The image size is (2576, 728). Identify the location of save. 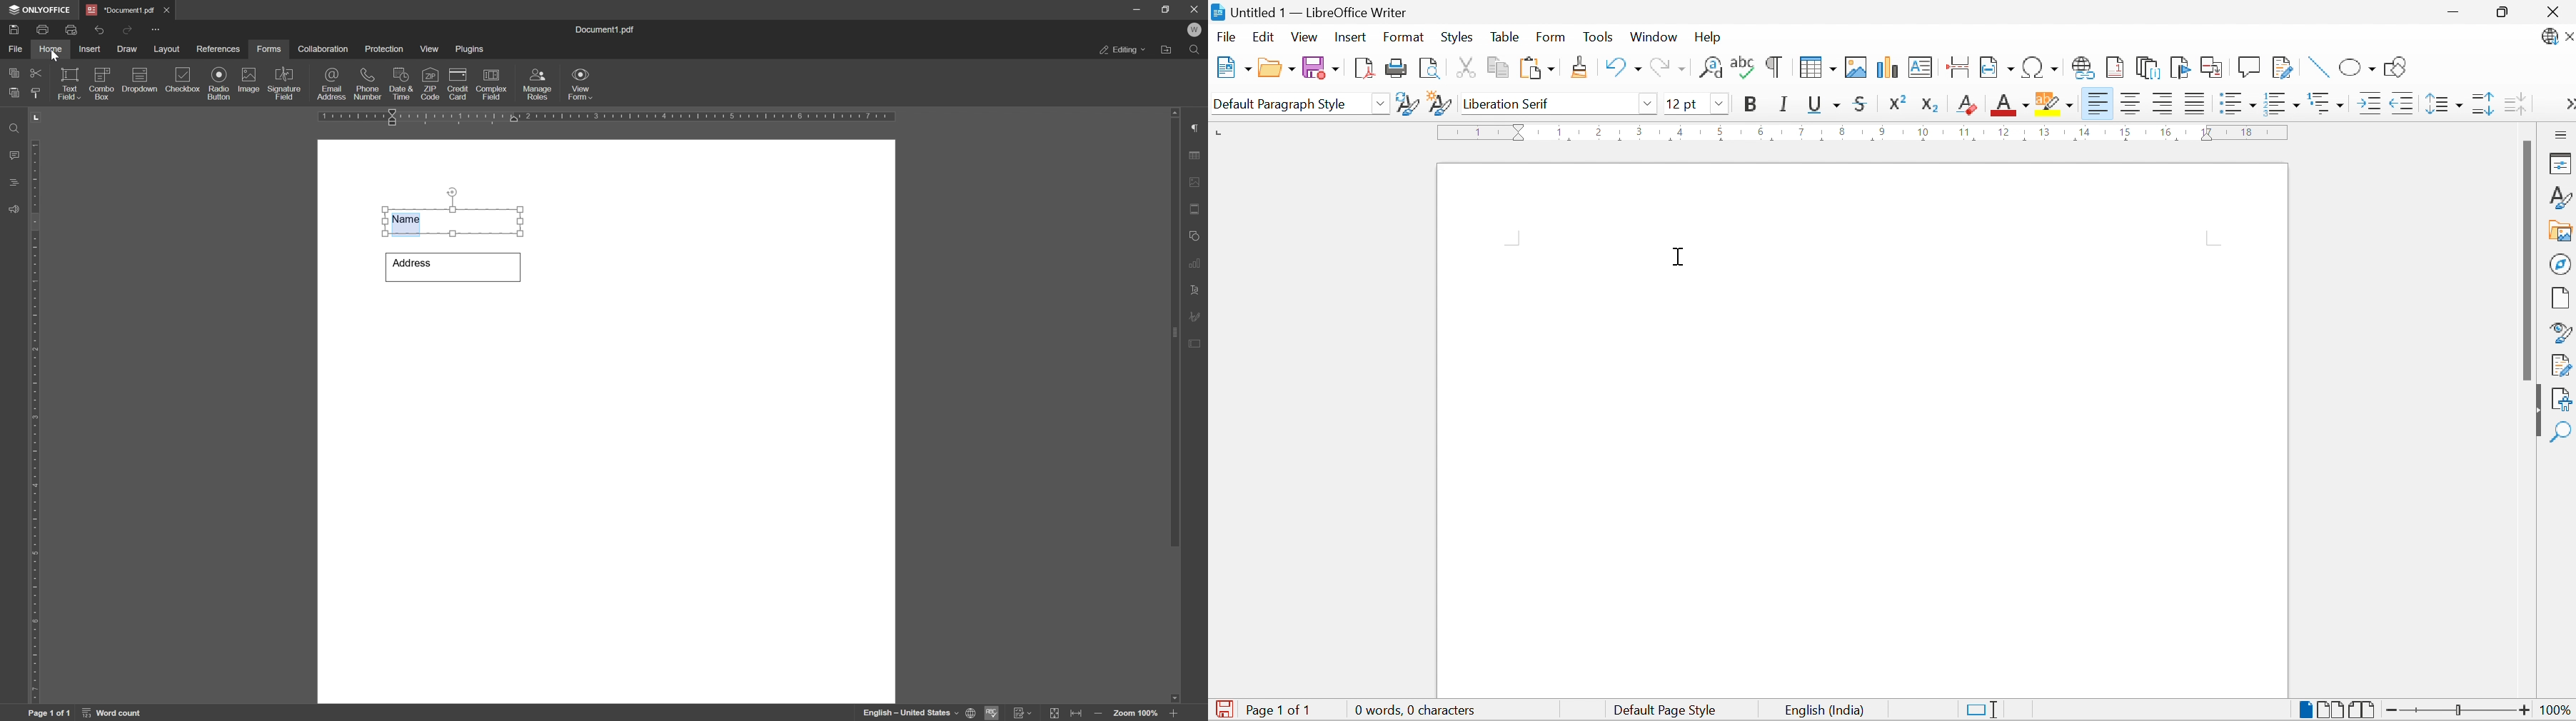
(13, 29).